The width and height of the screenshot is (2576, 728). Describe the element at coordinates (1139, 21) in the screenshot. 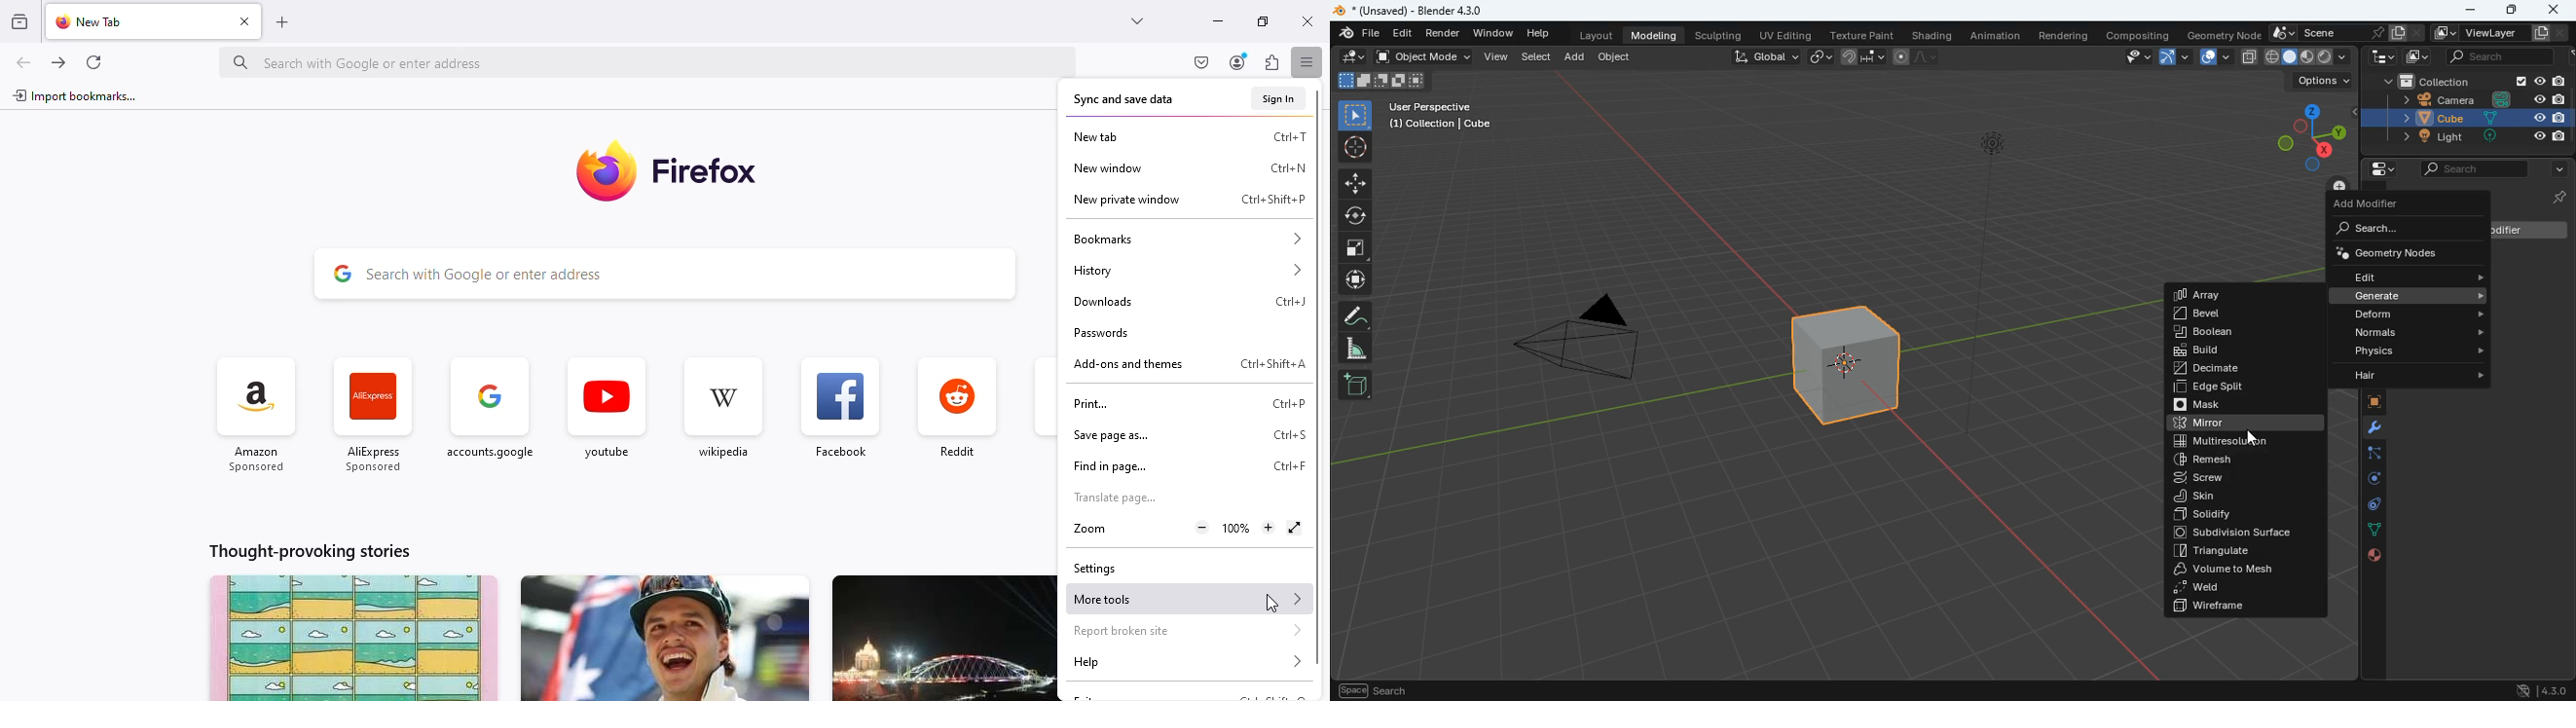

I see `list all tabs` at that location.